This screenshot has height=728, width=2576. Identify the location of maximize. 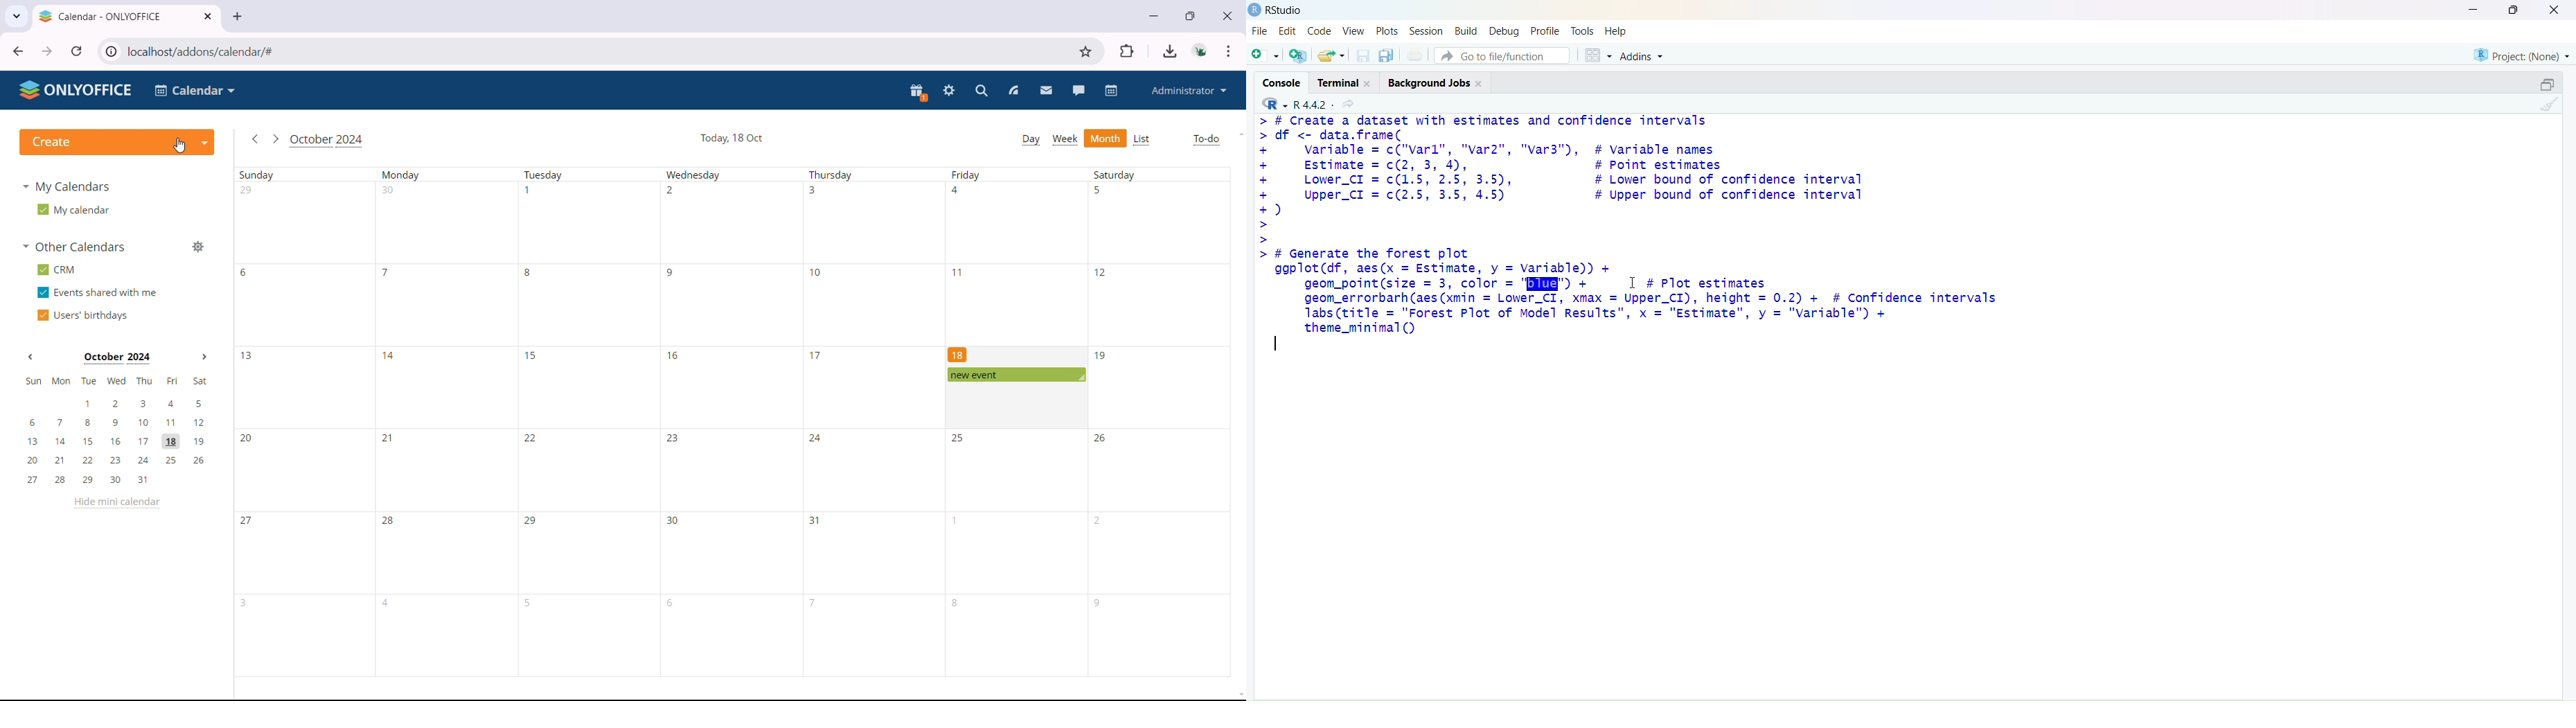
(2549, 82).